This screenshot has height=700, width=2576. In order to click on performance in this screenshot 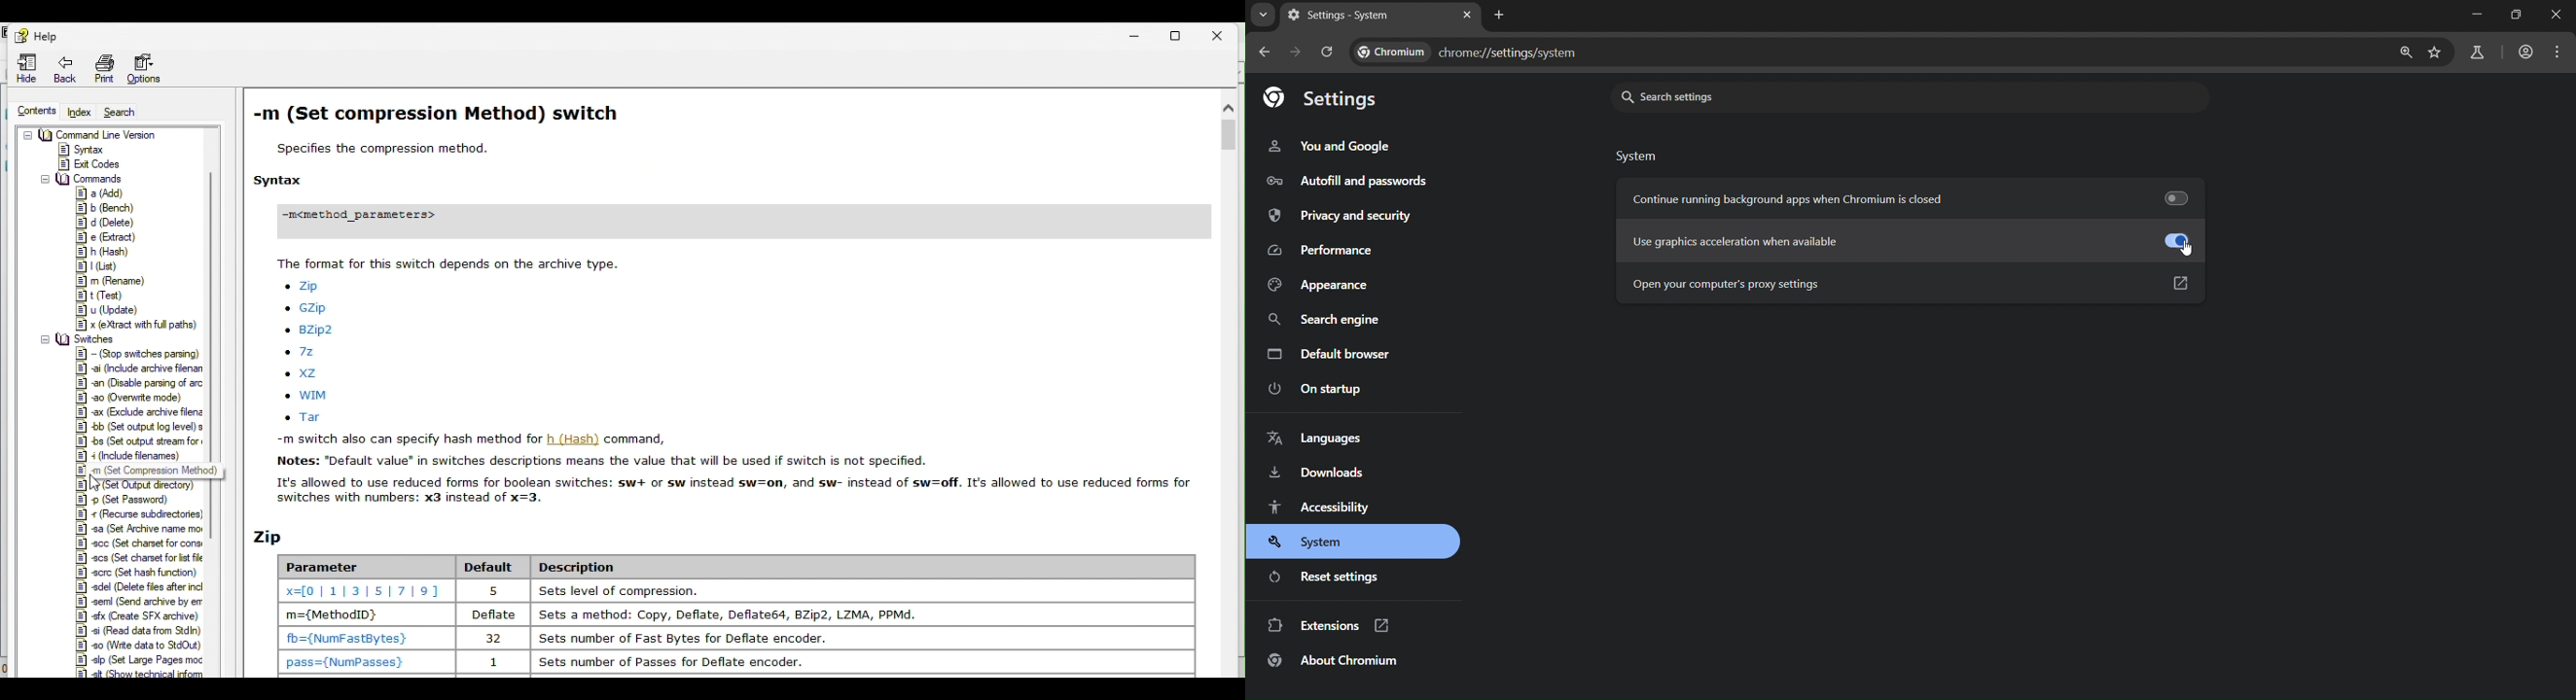, I will do `click(1321, 250)`.